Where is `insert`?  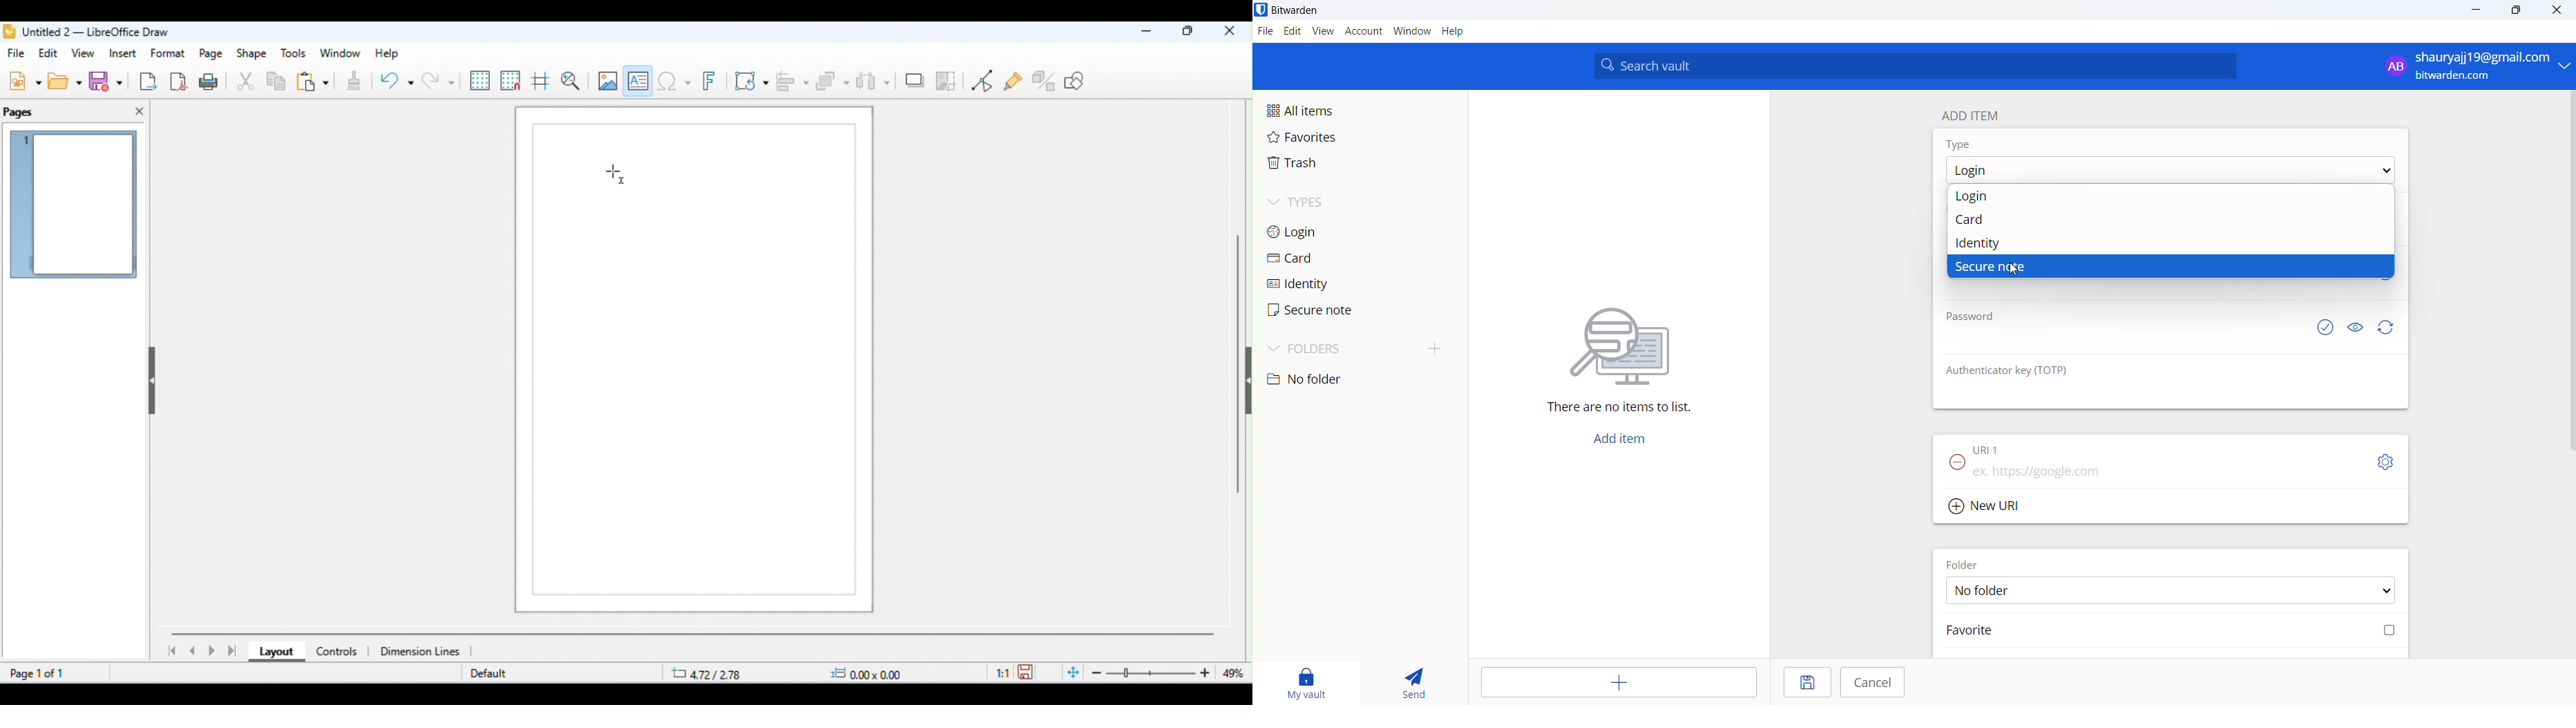 insert is located at coordinates (123, 53).